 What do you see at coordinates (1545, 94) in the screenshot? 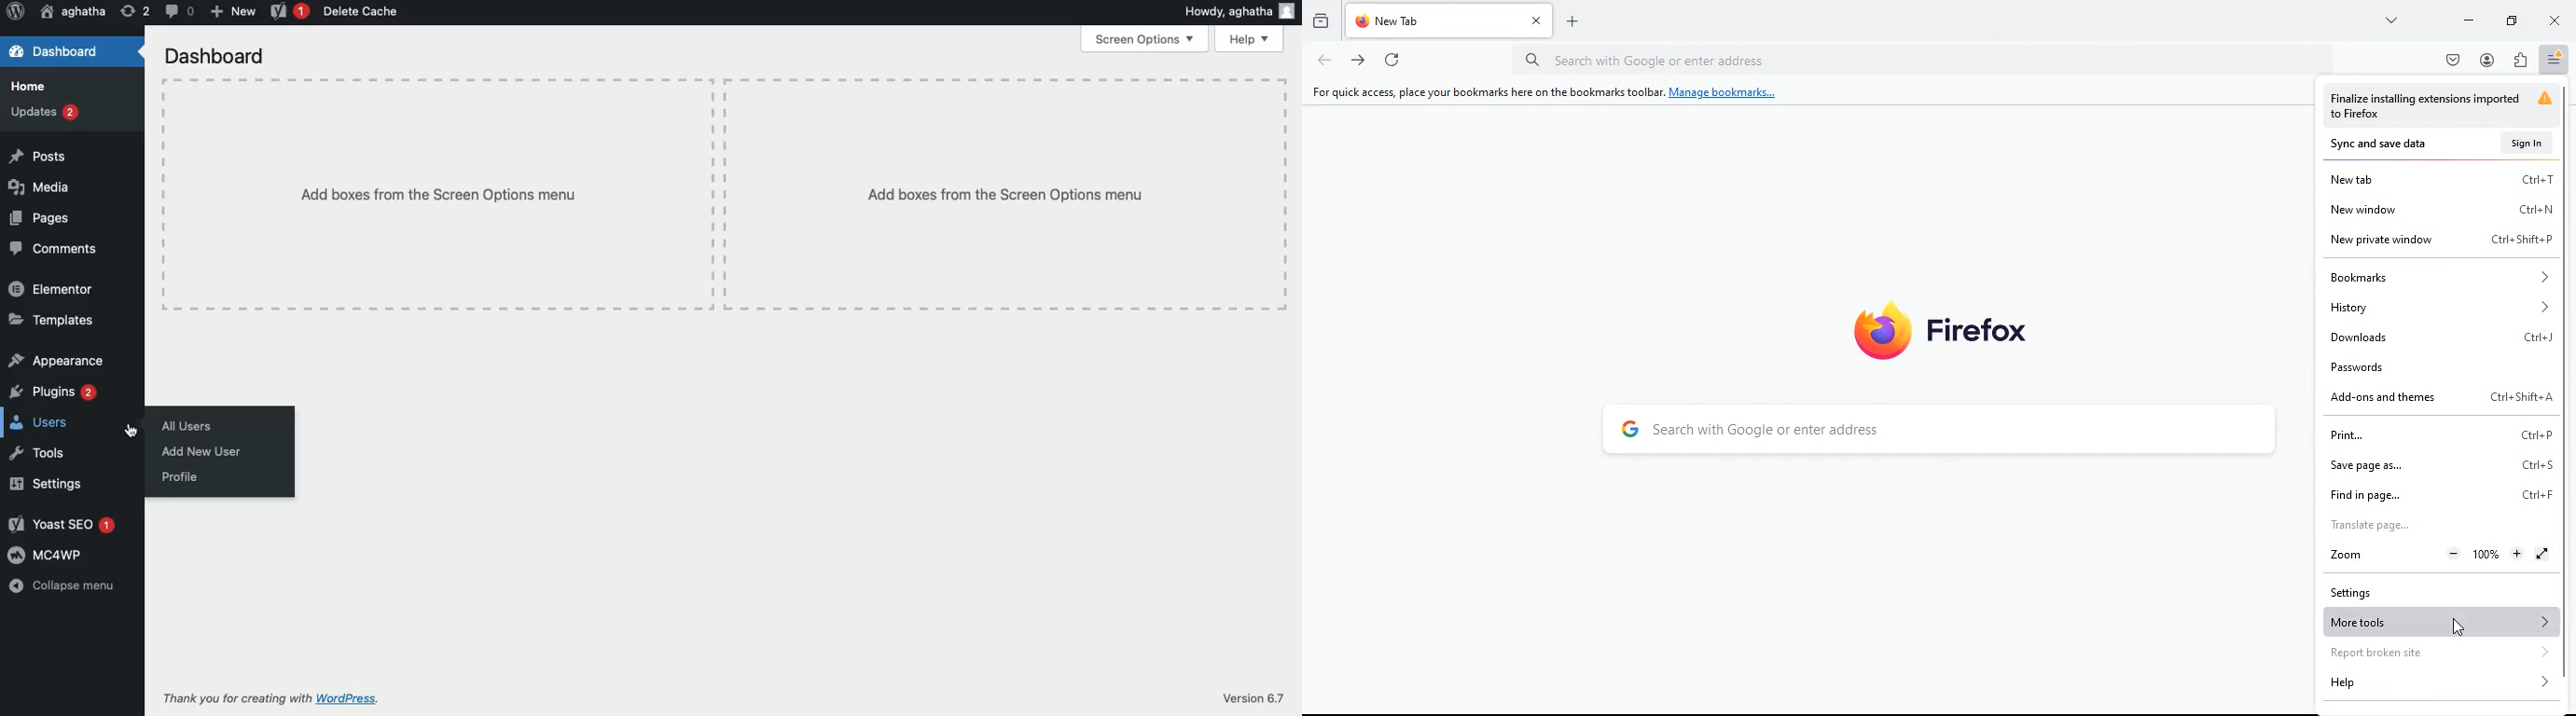
I see `For quick access, place your bookmarks here on the bookmarks toolbar. Manage bookmarks...` at bounding box center [1545, 94].